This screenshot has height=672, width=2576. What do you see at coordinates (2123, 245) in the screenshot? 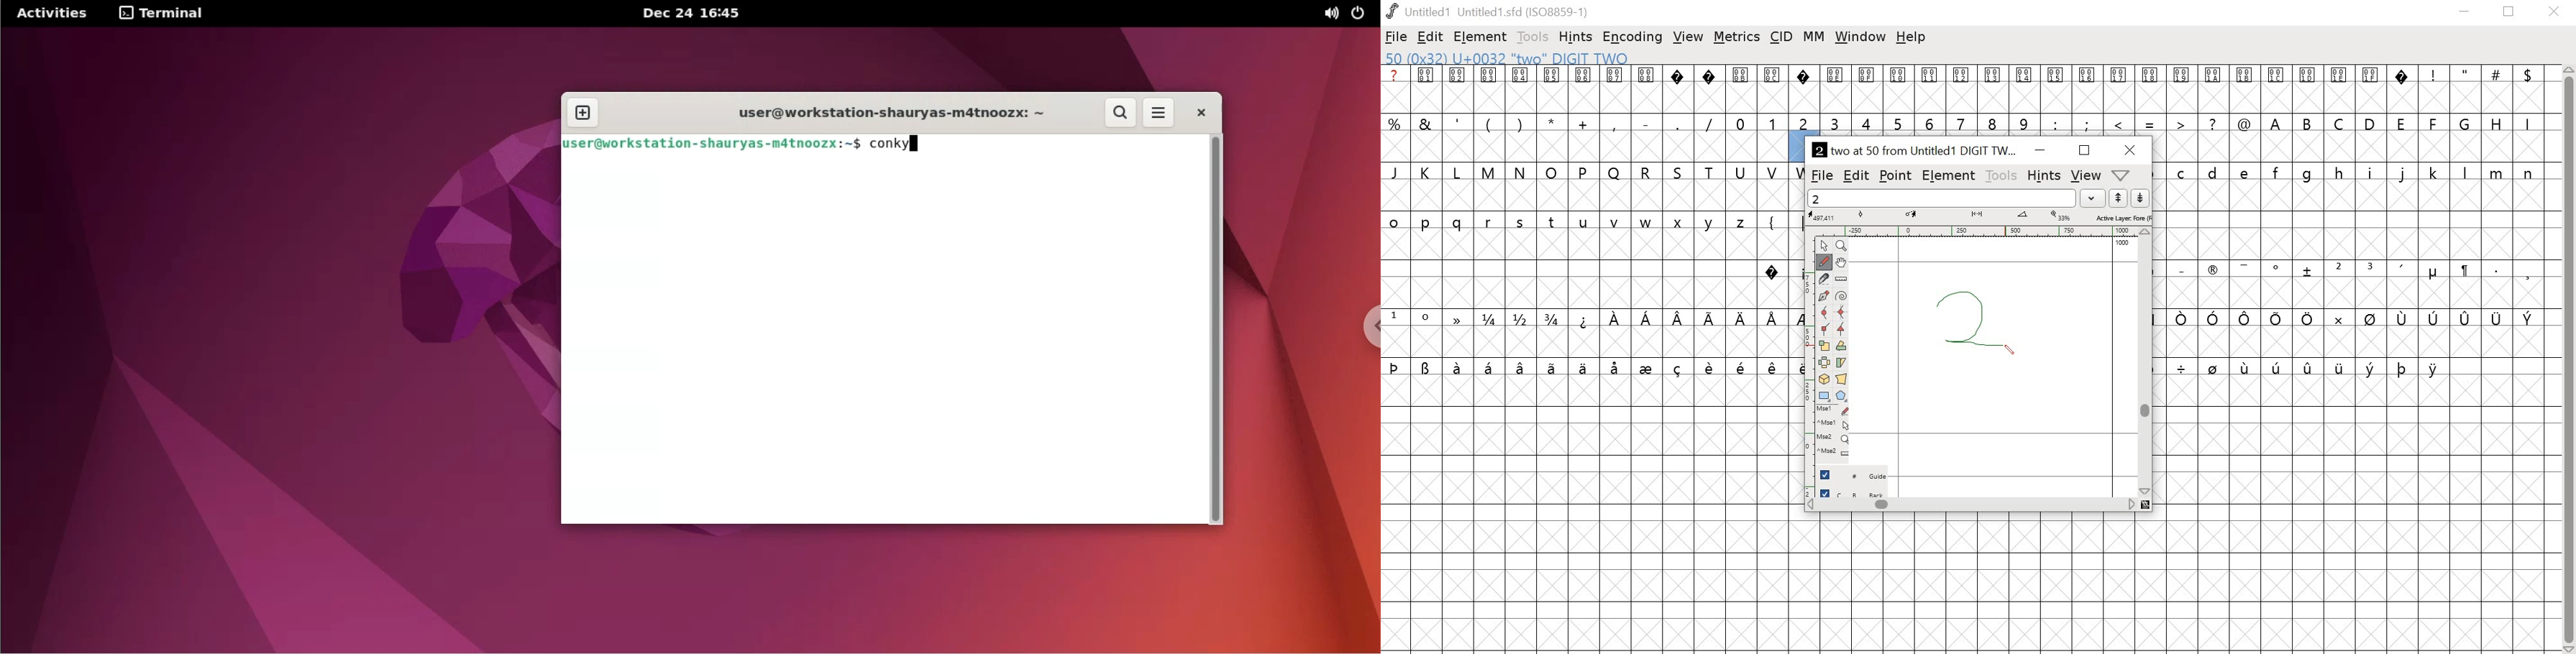
I see `1000` at bounding box center [2123, 245].